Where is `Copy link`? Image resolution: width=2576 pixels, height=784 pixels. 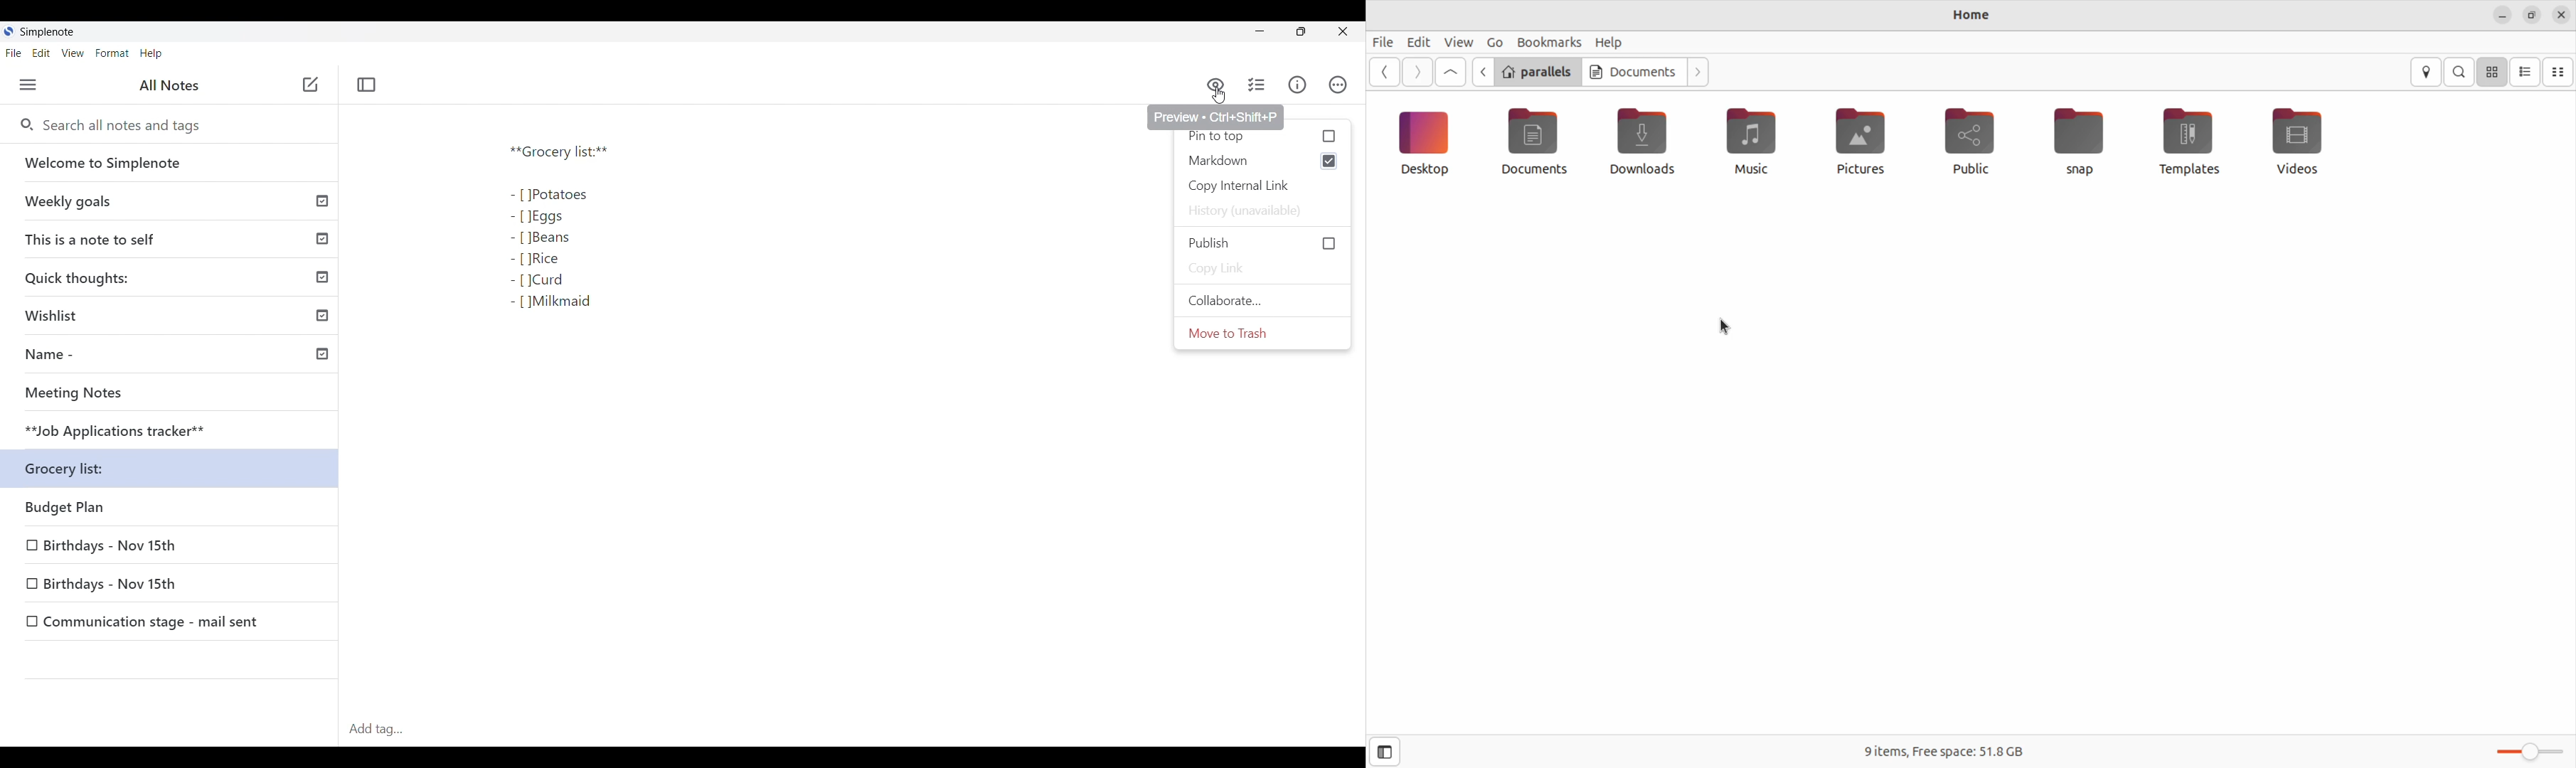
Copy link is located at coordinates (1265, 270).